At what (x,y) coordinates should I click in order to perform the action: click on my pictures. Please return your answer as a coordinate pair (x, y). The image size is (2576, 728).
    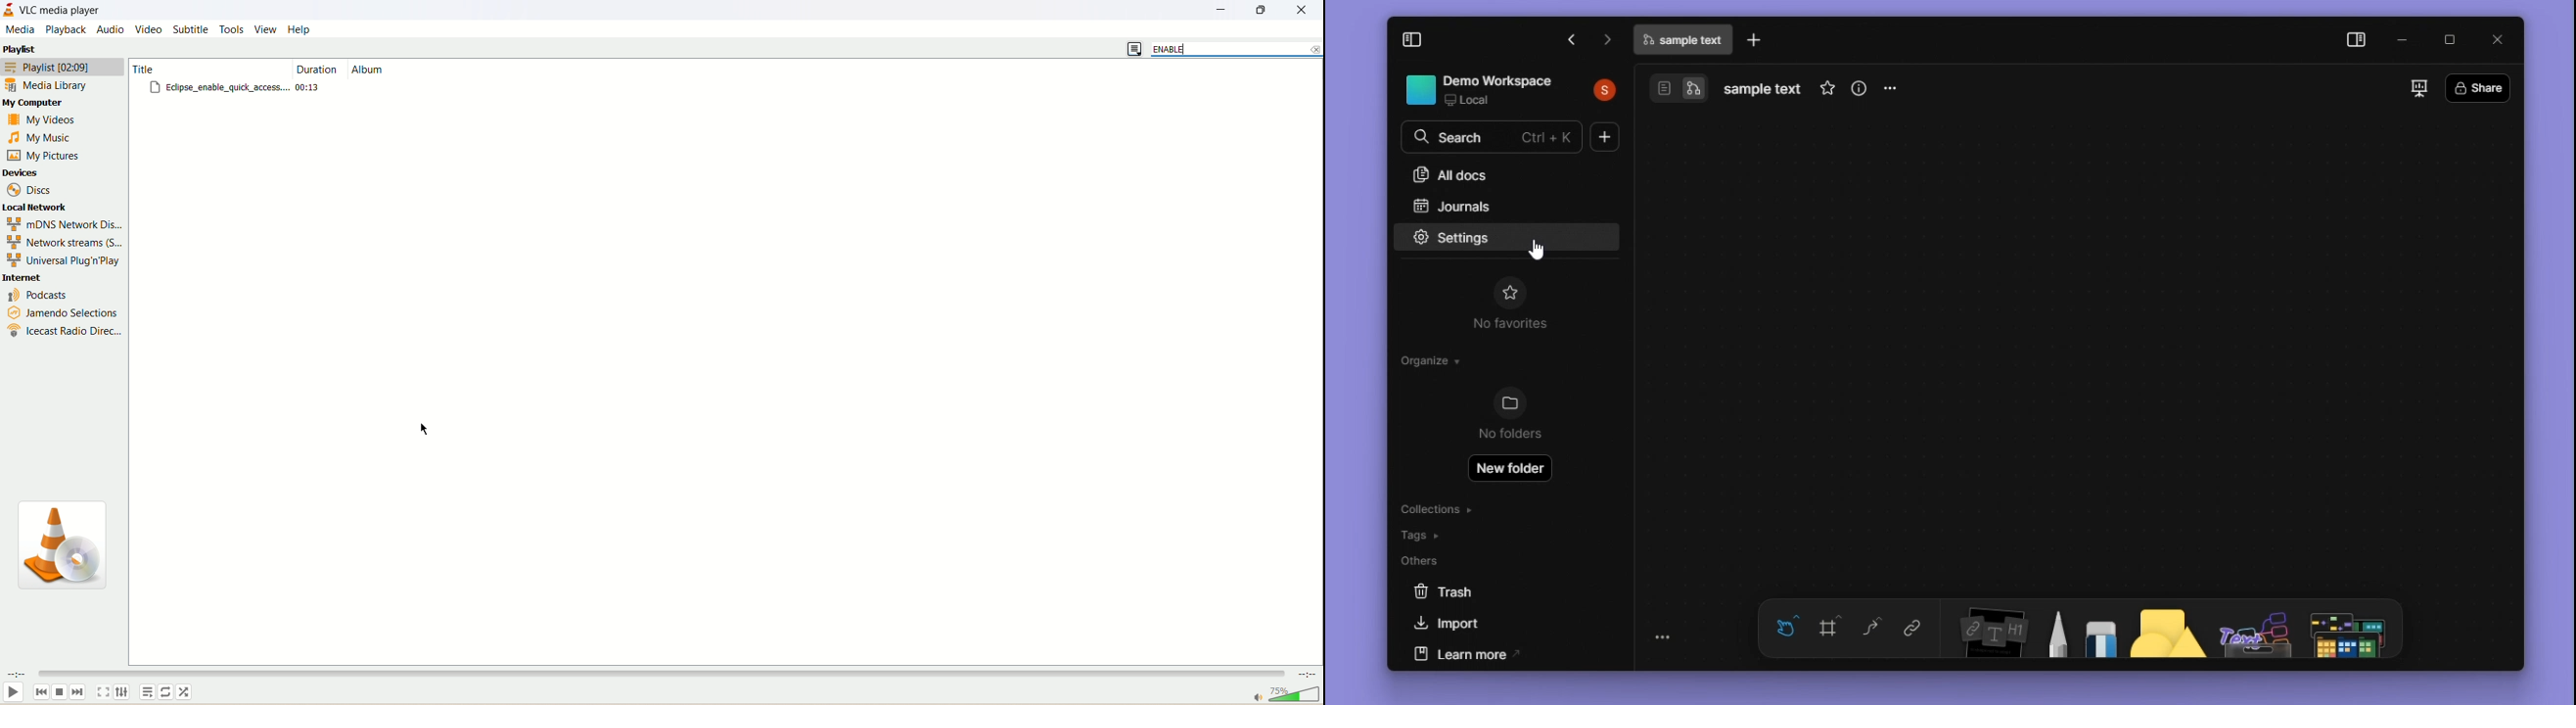
    Looking at the image, I should click on (45, 156).